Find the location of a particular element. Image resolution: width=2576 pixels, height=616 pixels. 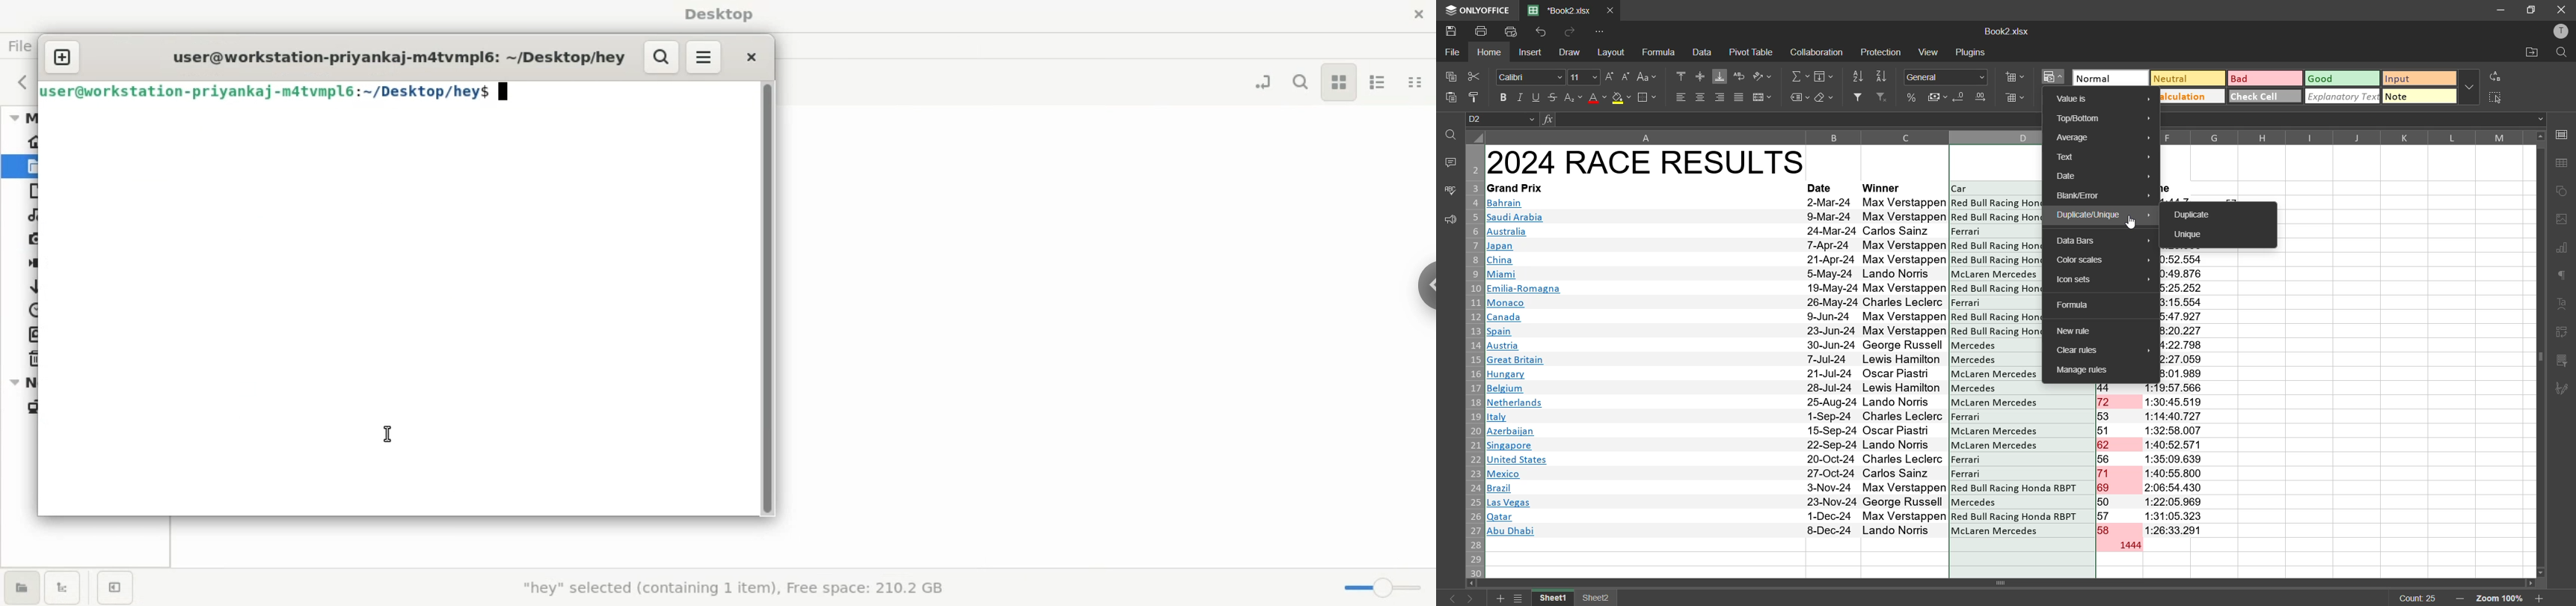

plugins is located at coordinates (1971, 52).